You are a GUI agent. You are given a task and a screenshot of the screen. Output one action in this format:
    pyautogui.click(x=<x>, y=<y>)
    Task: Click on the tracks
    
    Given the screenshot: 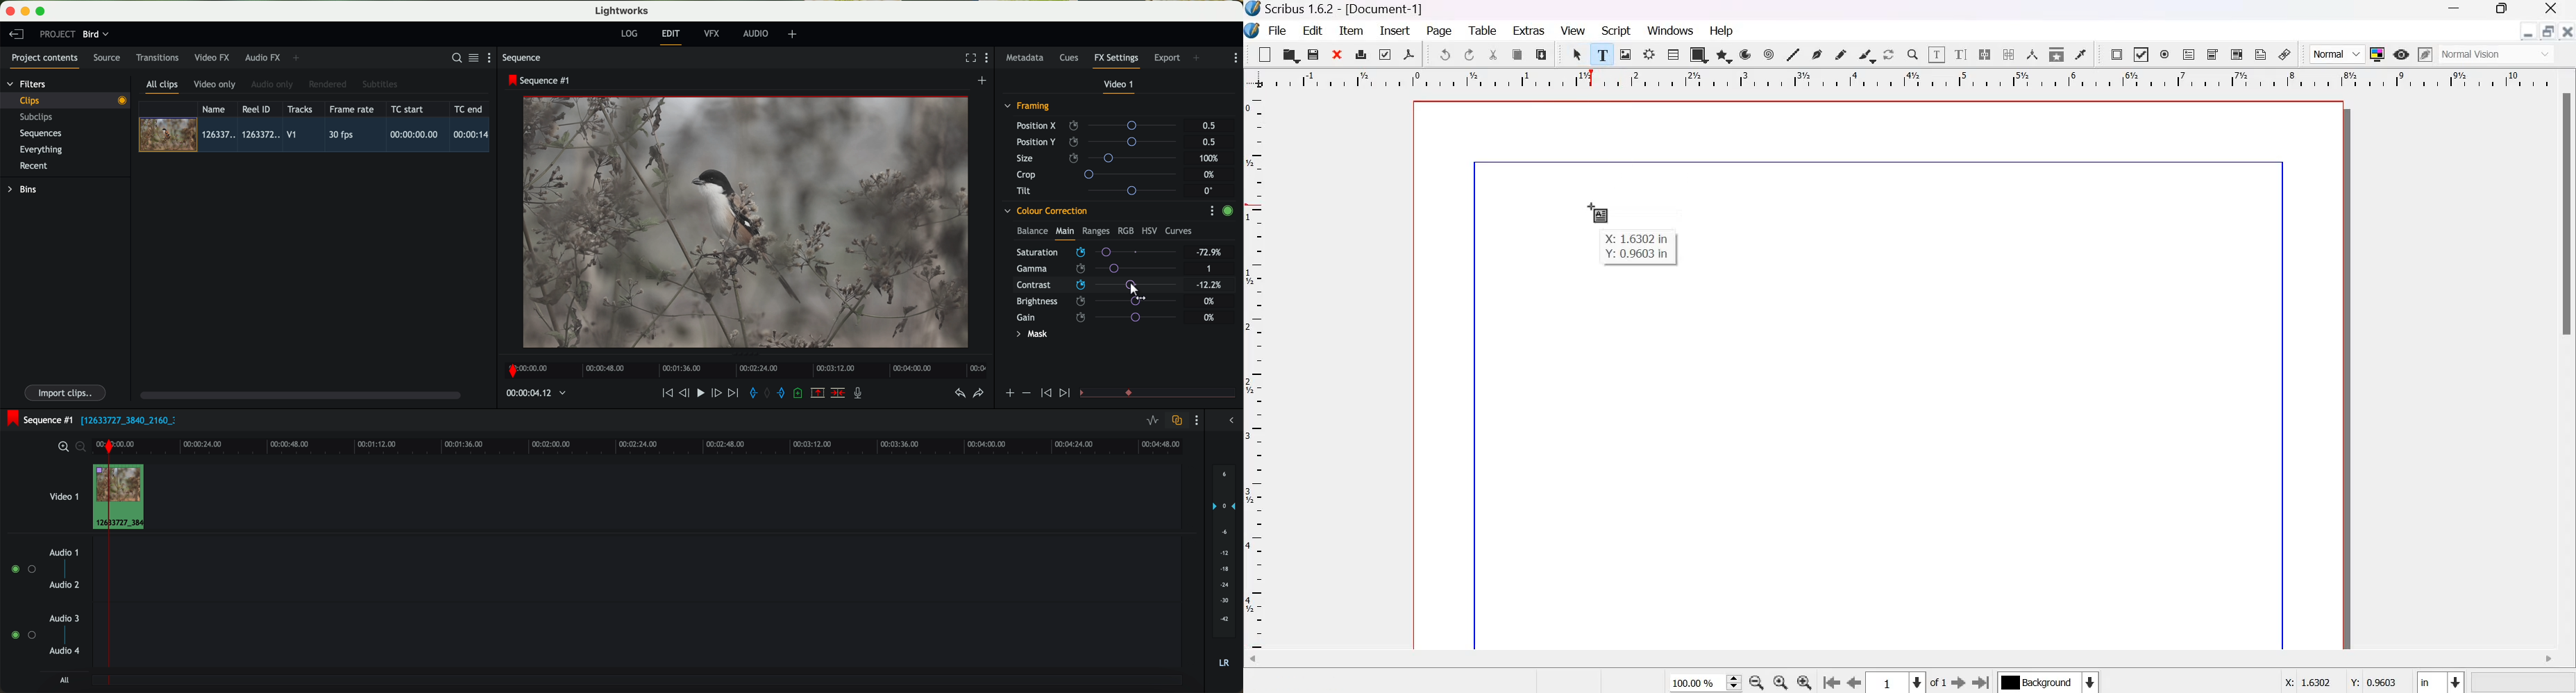 What is the action you would take?
    pyautogui.click(x=298, y=110)
    